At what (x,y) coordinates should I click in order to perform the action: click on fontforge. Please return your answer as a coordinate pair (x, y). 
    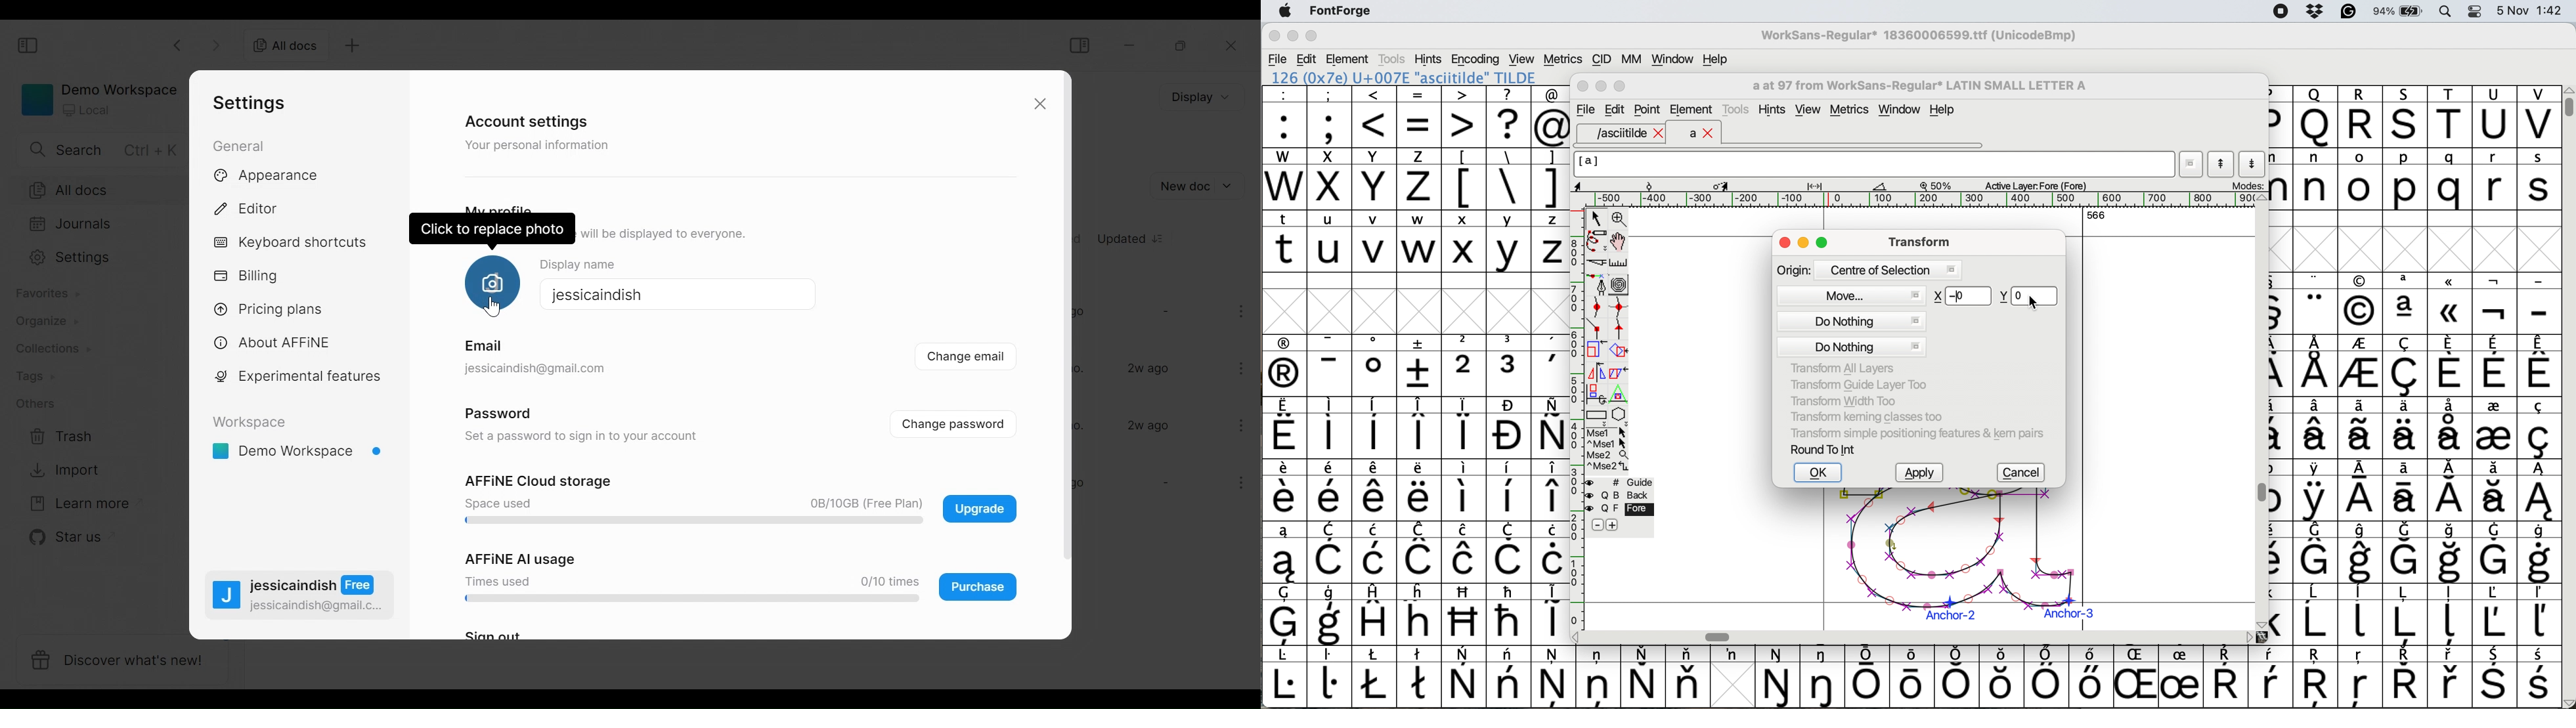
    Looking at the image, I should click on (1344, 11).